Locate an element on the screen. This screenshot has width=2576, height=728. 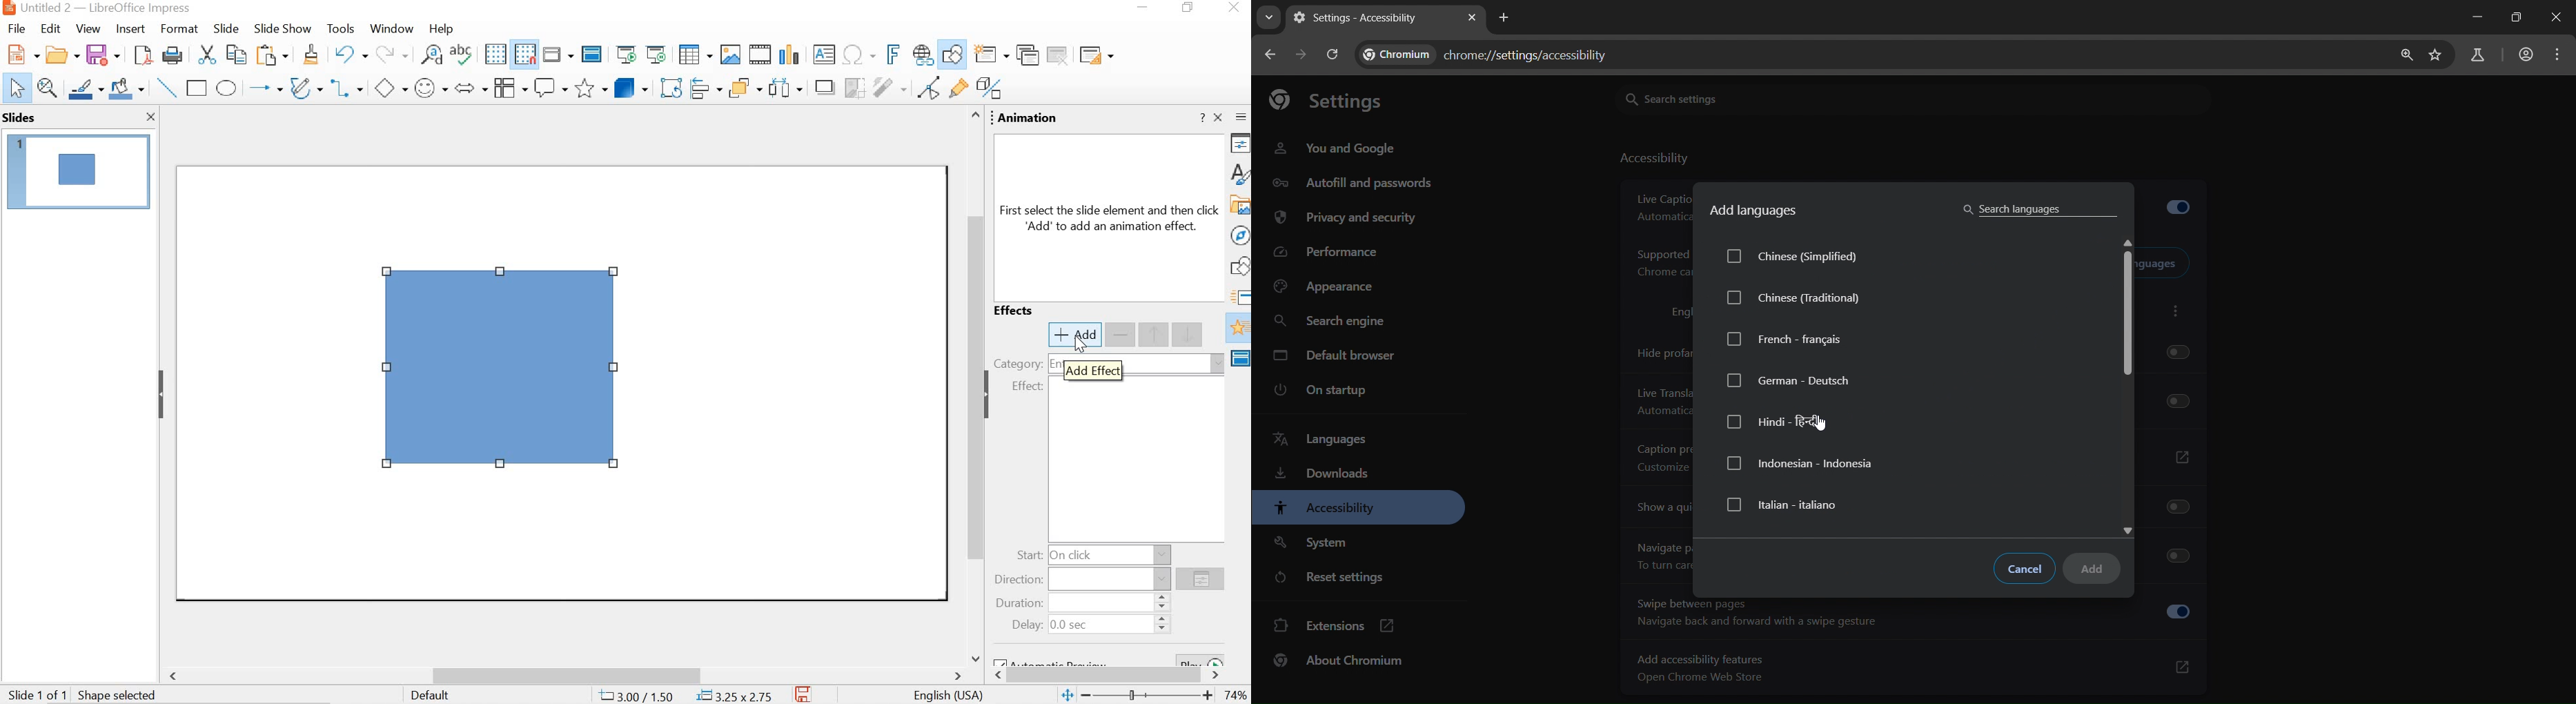
delete slide is located at coordinates (1059, 57).